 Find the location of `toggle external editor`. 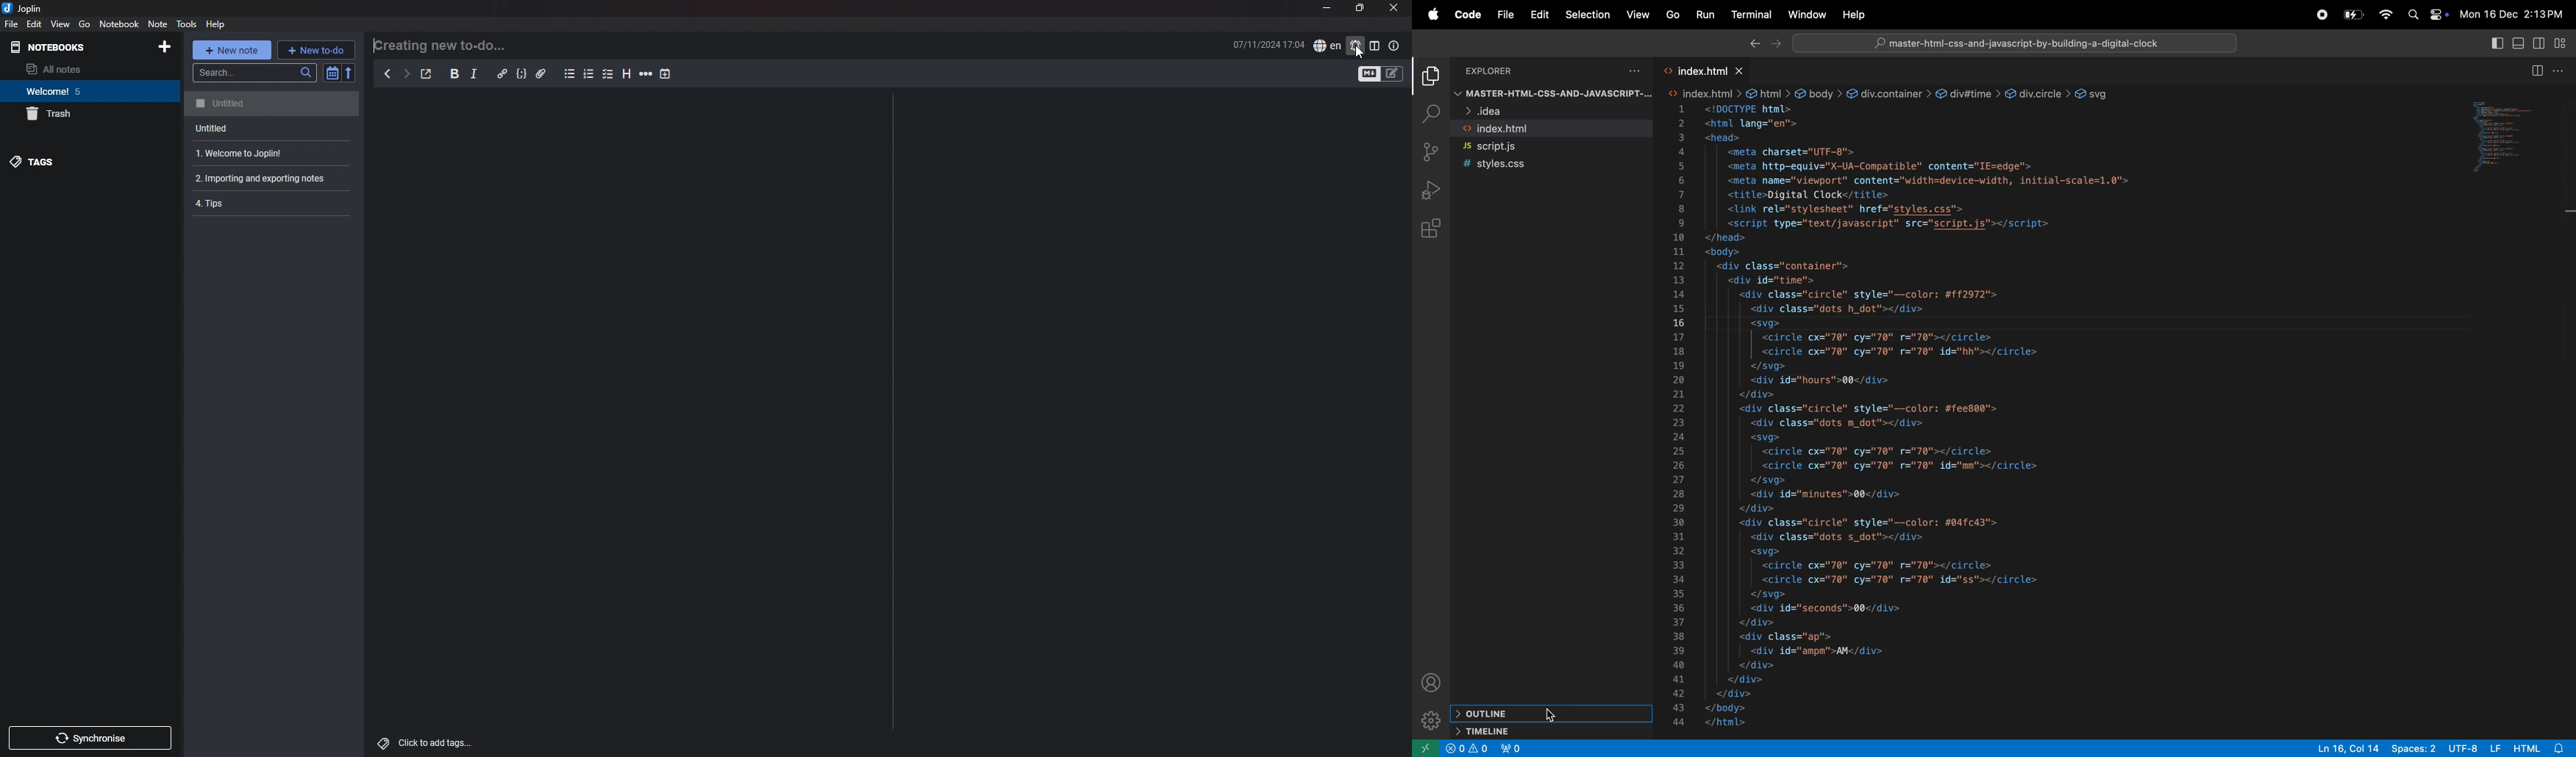

toggle external editor is located at coordinates (427, 74).